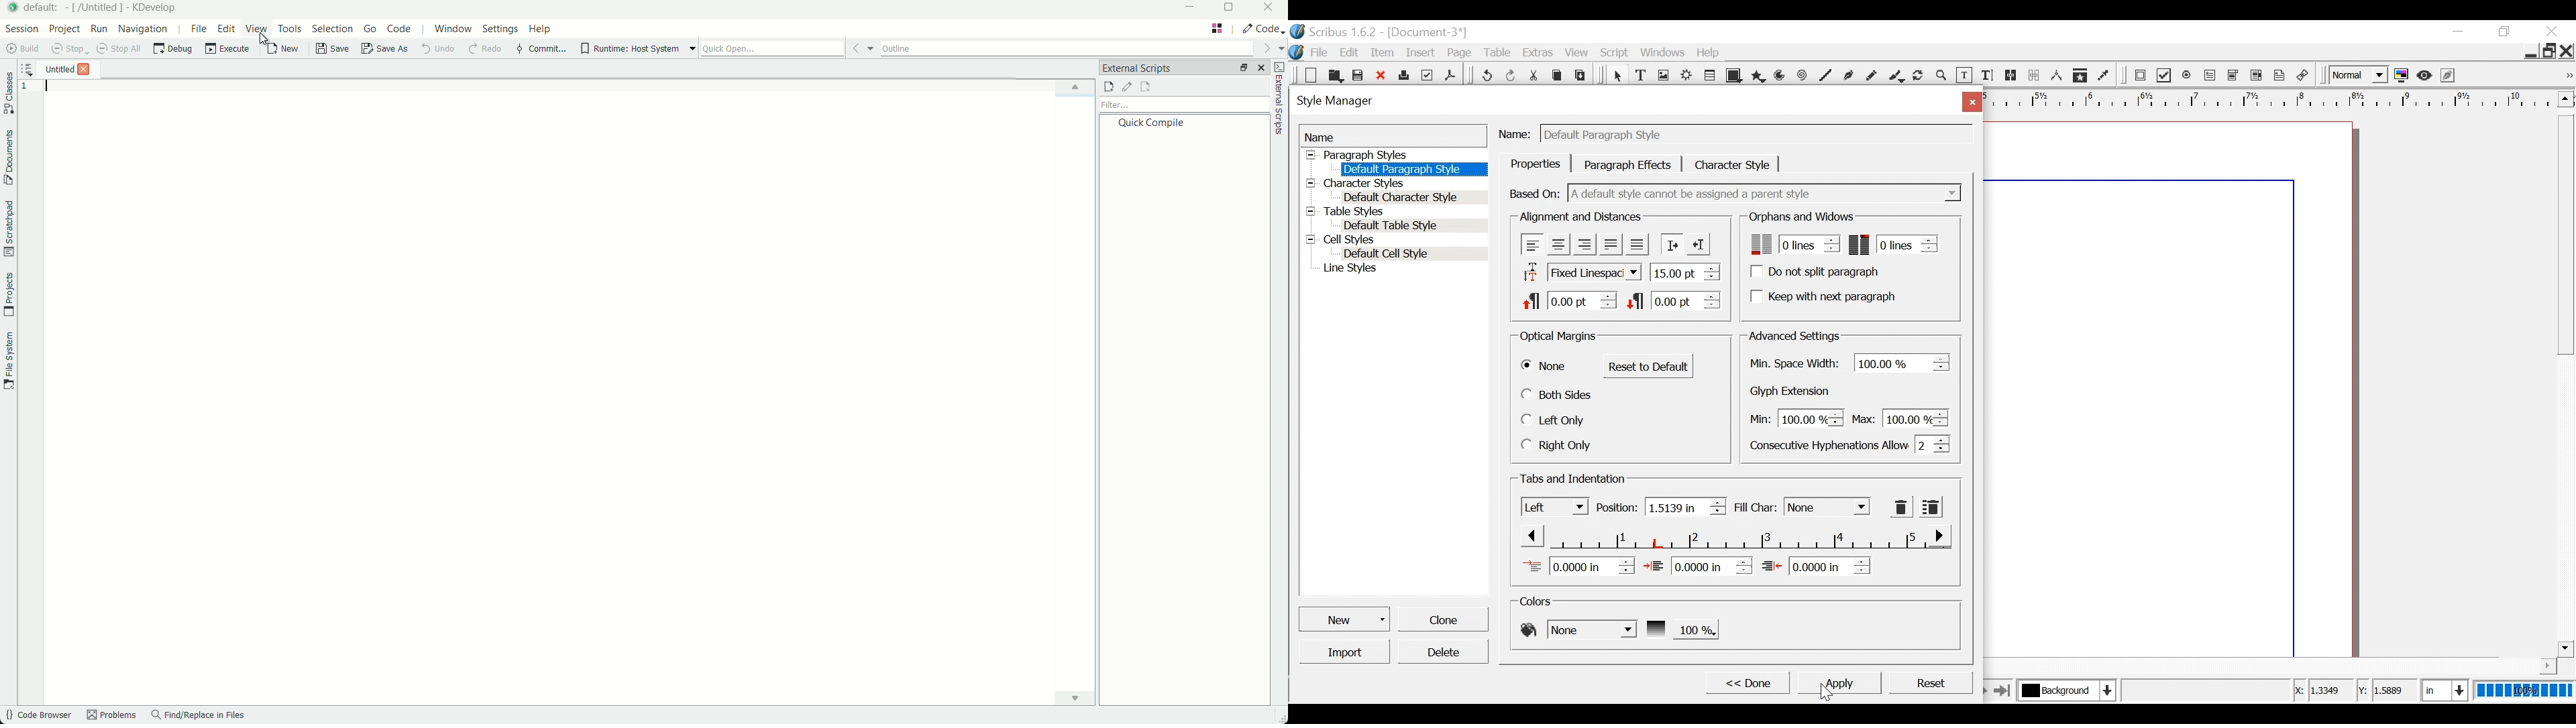 This screenshot has height=728, width=2576. I want to click on Paragraph effects, so click(1628, 164).